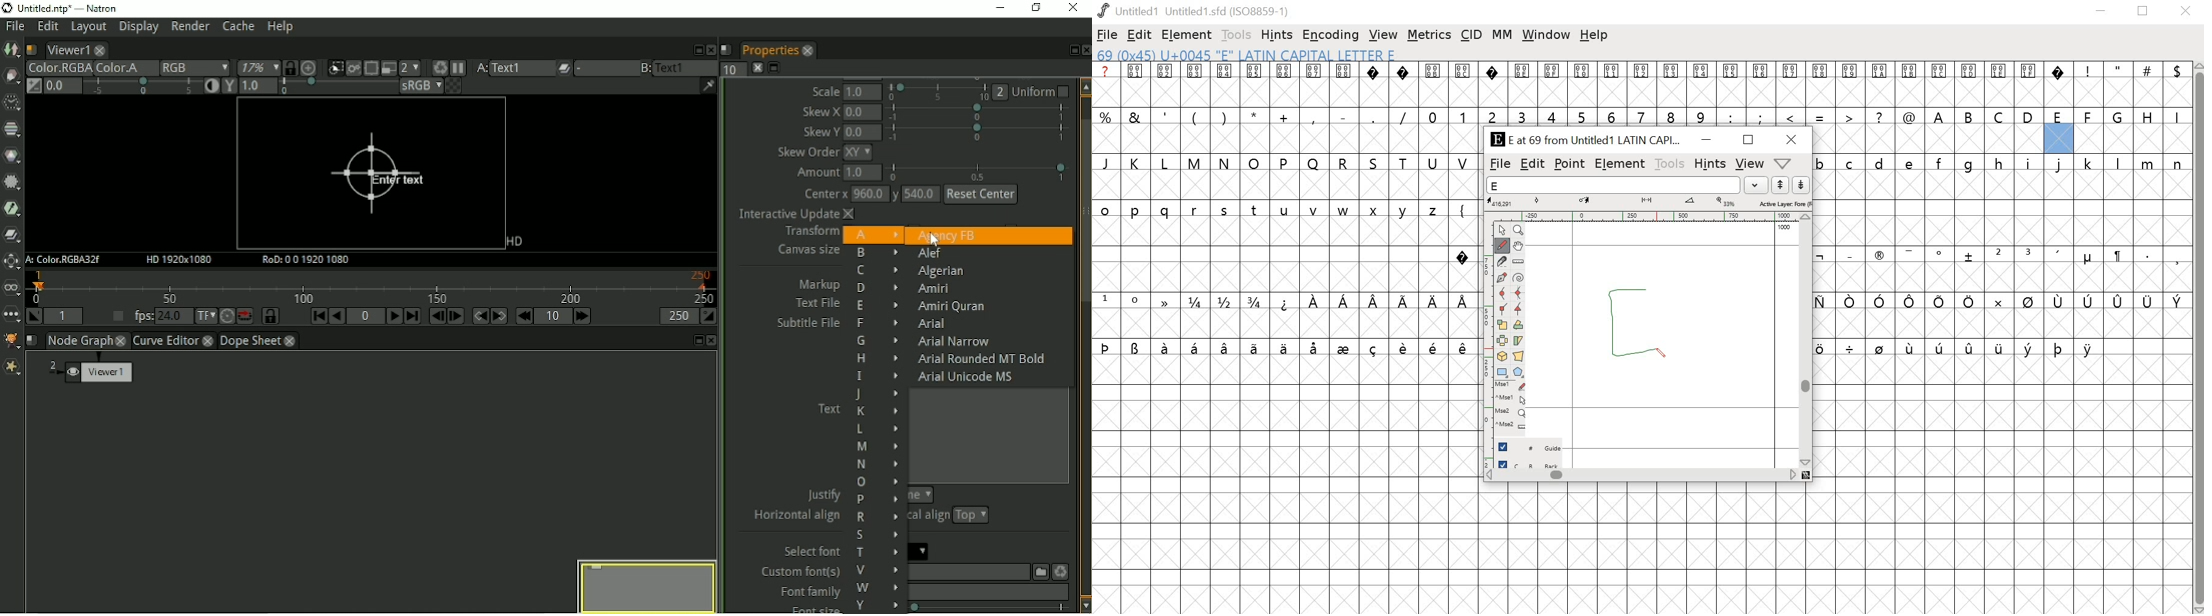  What do you see at coordinates (988, 592) in the screenshot?
I see `arial` at bounding box center [988, 592].